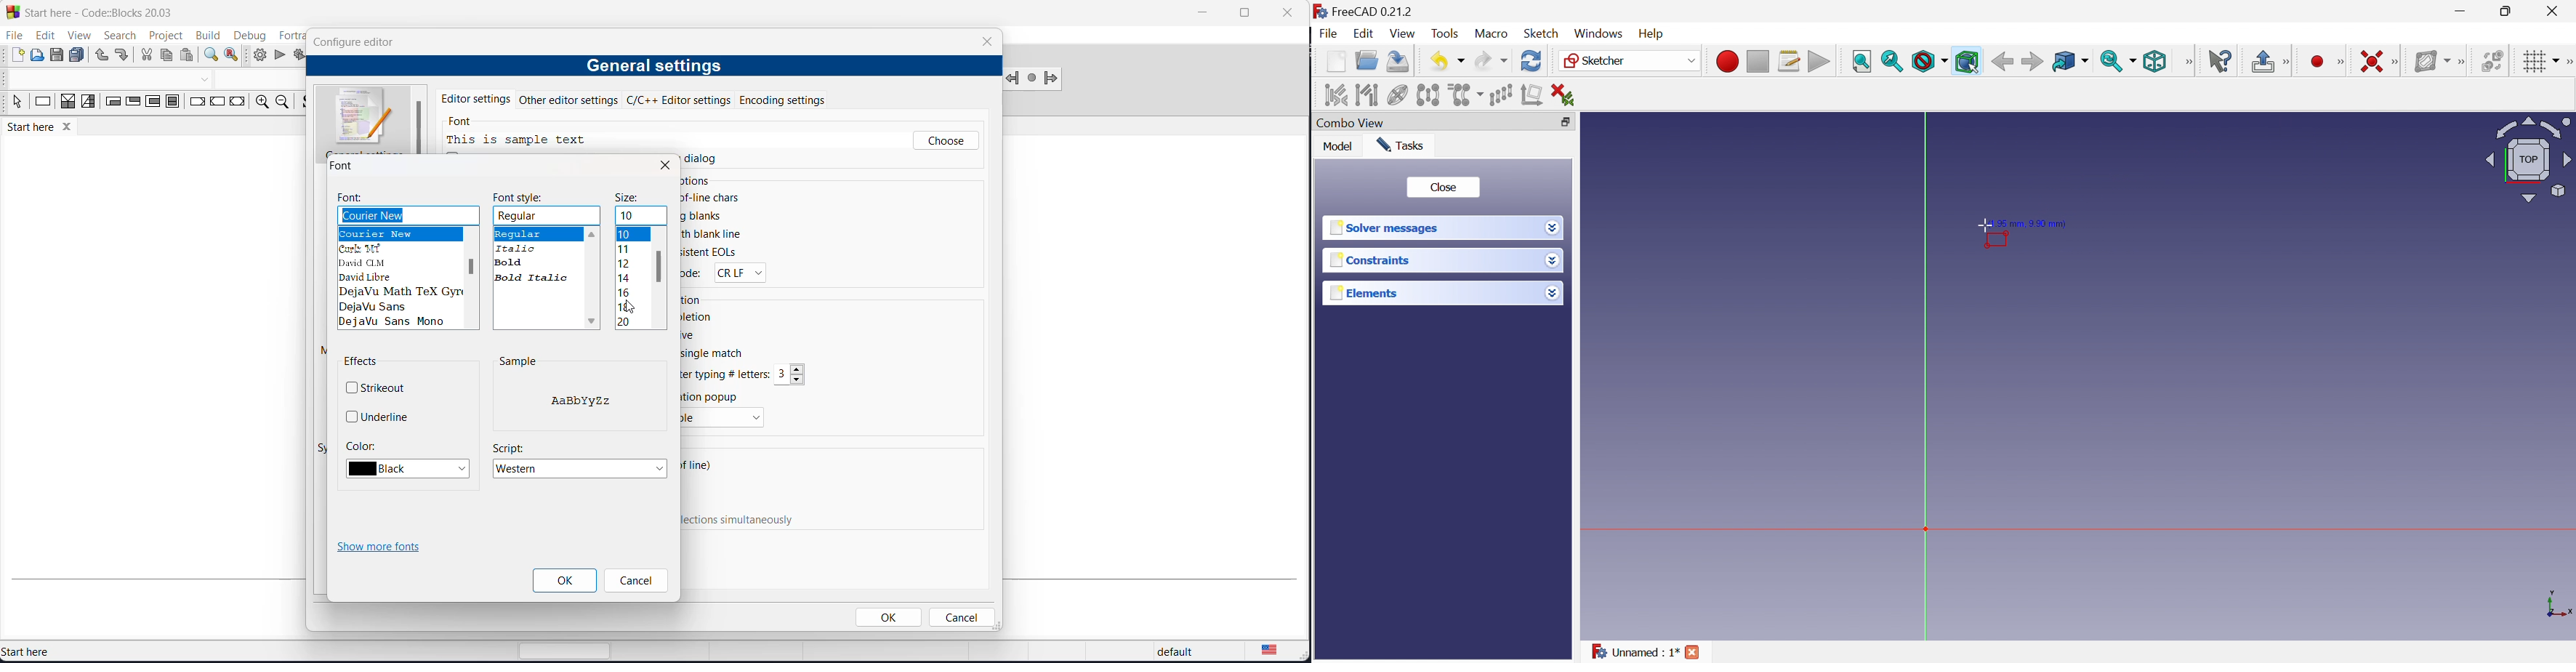 The width and height of the screenshot is (2576, 672). Describe the element at coordinates (382, 548) in the screenshot. I see `show more fonts` at that location.